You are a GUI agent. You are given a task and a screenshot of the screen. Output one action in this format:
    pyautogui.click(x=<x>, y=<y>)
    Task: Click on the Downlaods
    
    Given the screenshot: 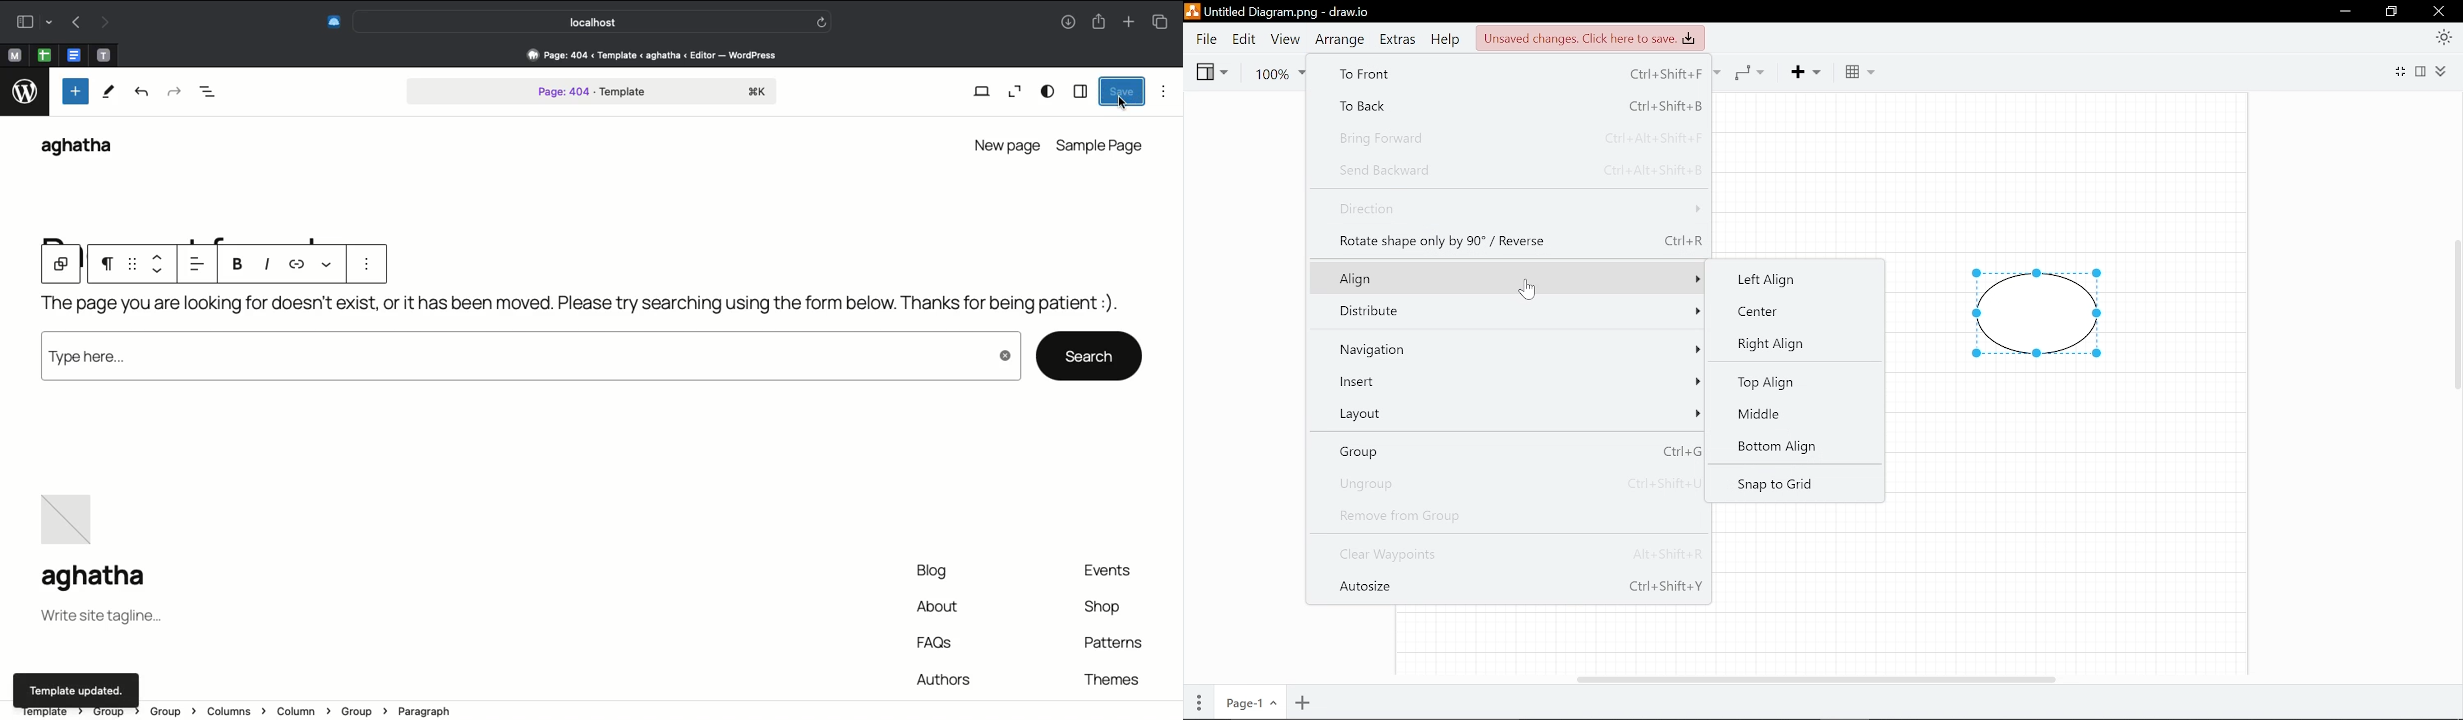 What is the action you would take?
    pyautogui.click(x=1068, y=24)
    